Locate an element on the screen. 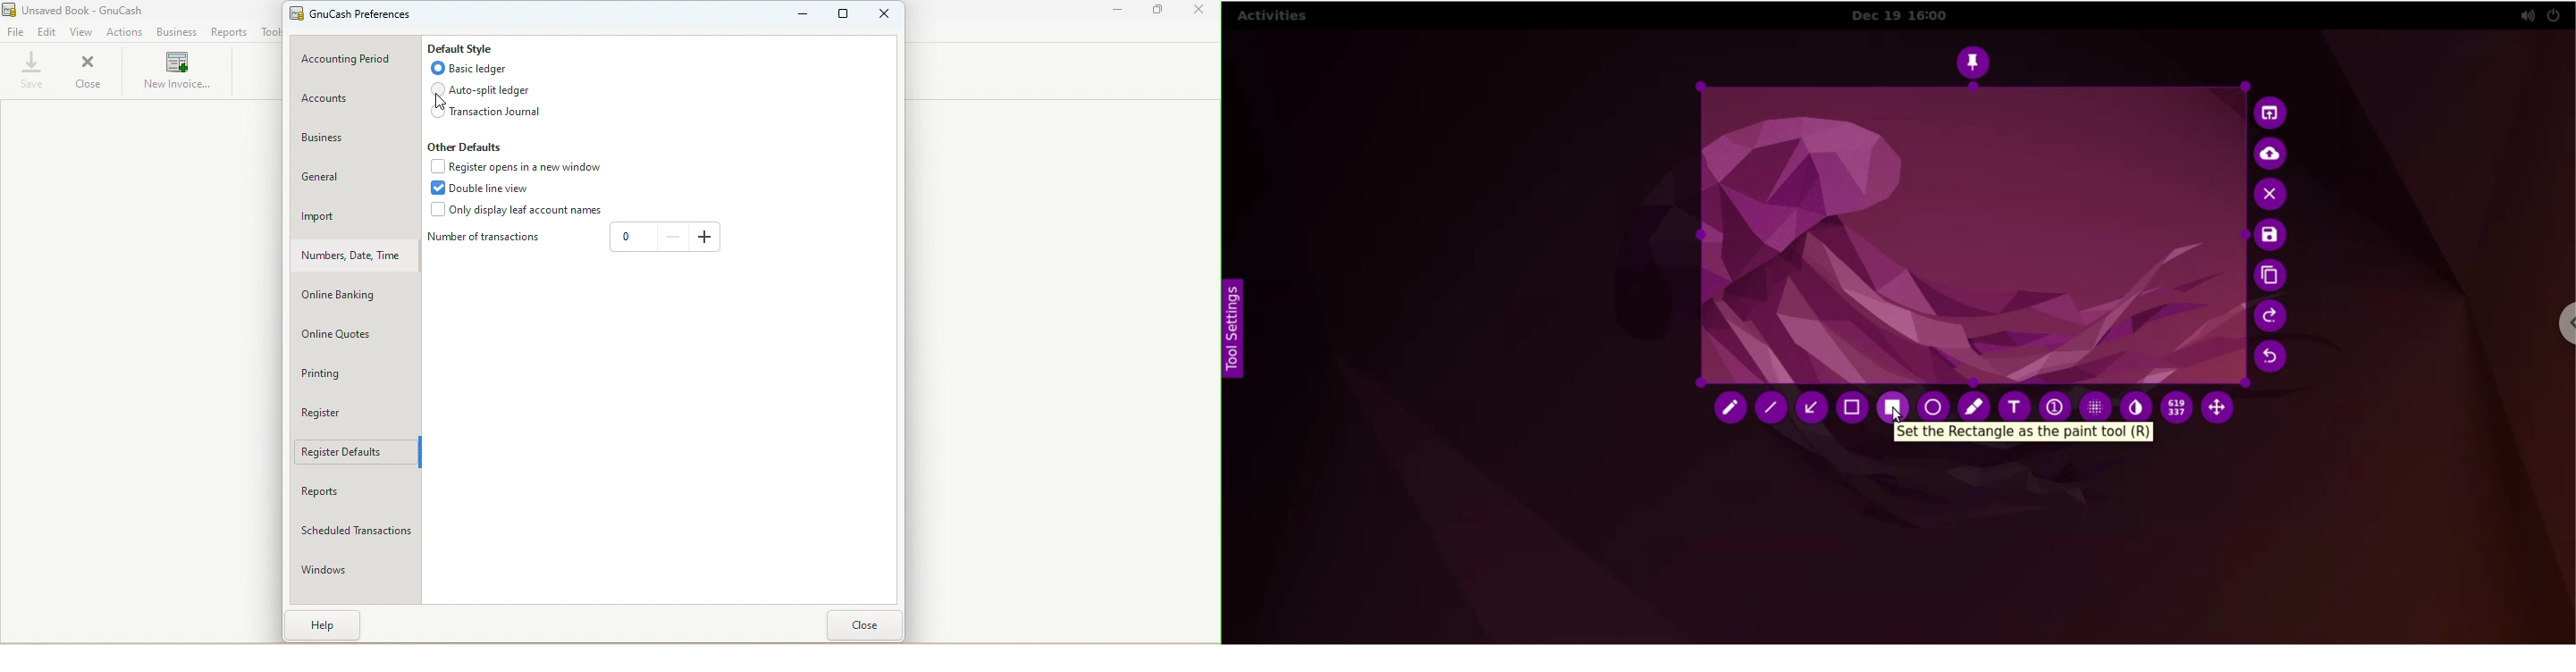 The width and height of the screenshot is (2576, 672). Tools is located at coordinates (270, 32).